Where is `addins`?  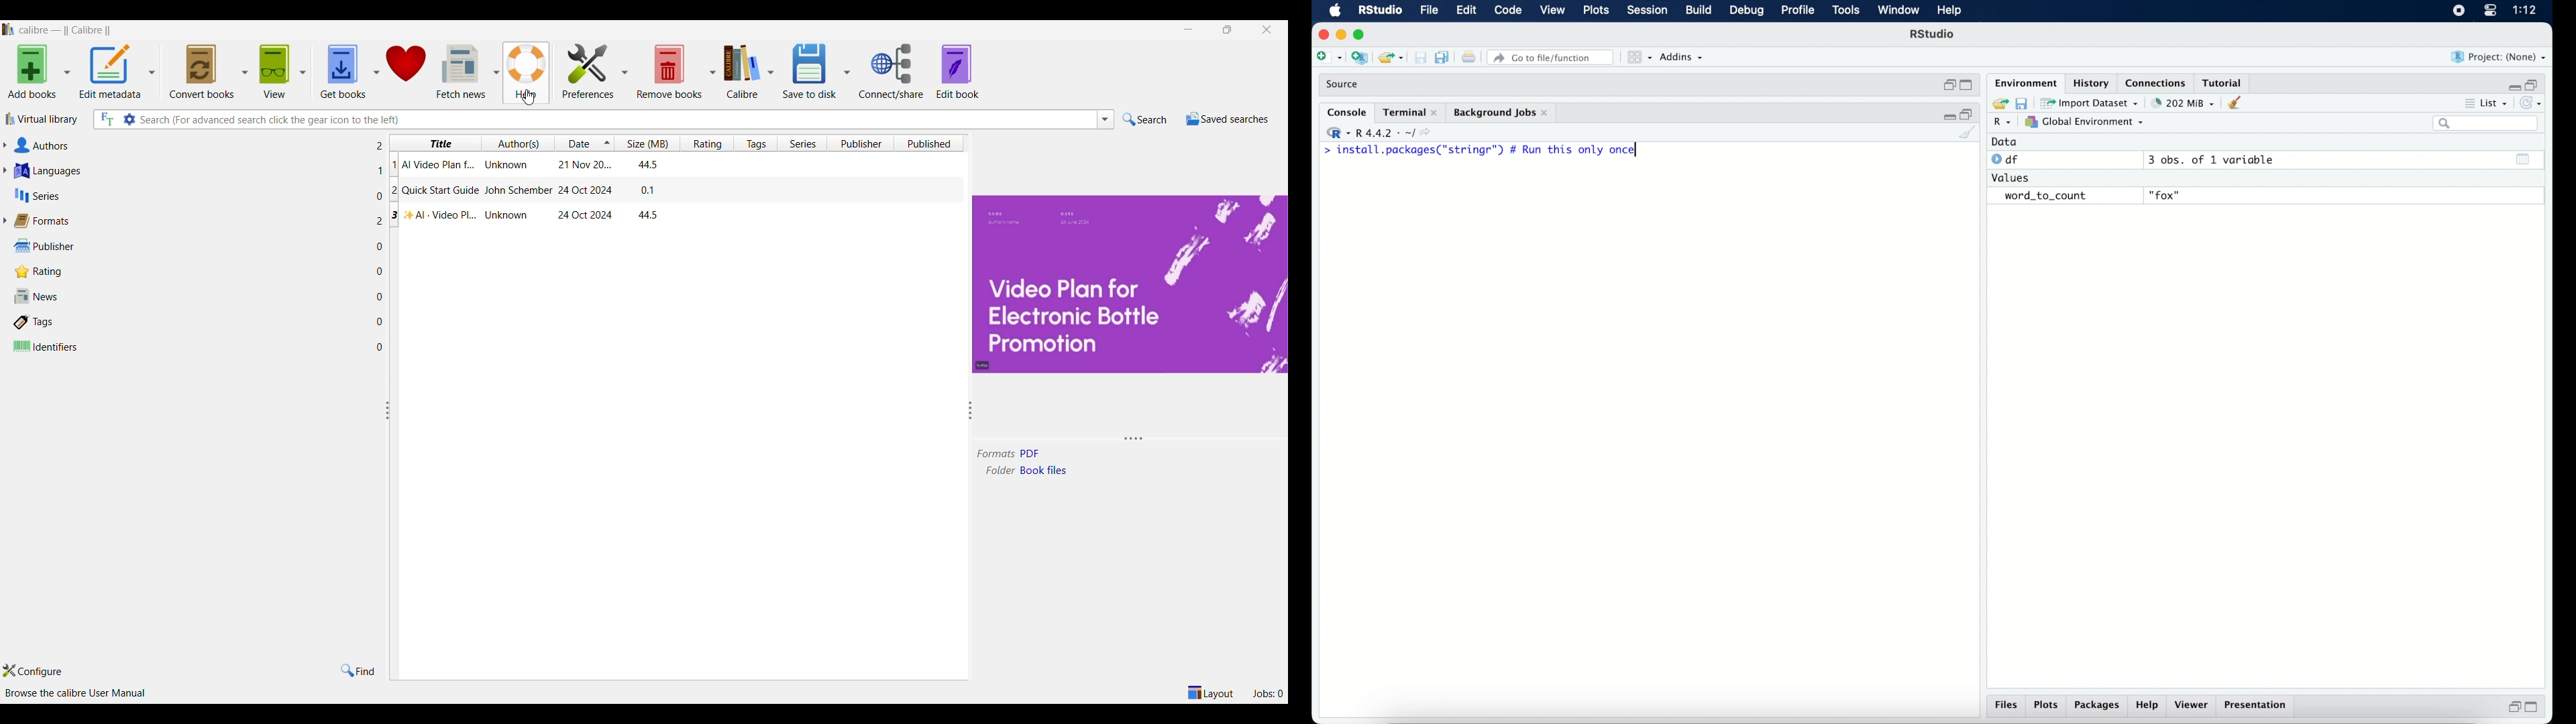 addins is located at coordinates (1682, 57).